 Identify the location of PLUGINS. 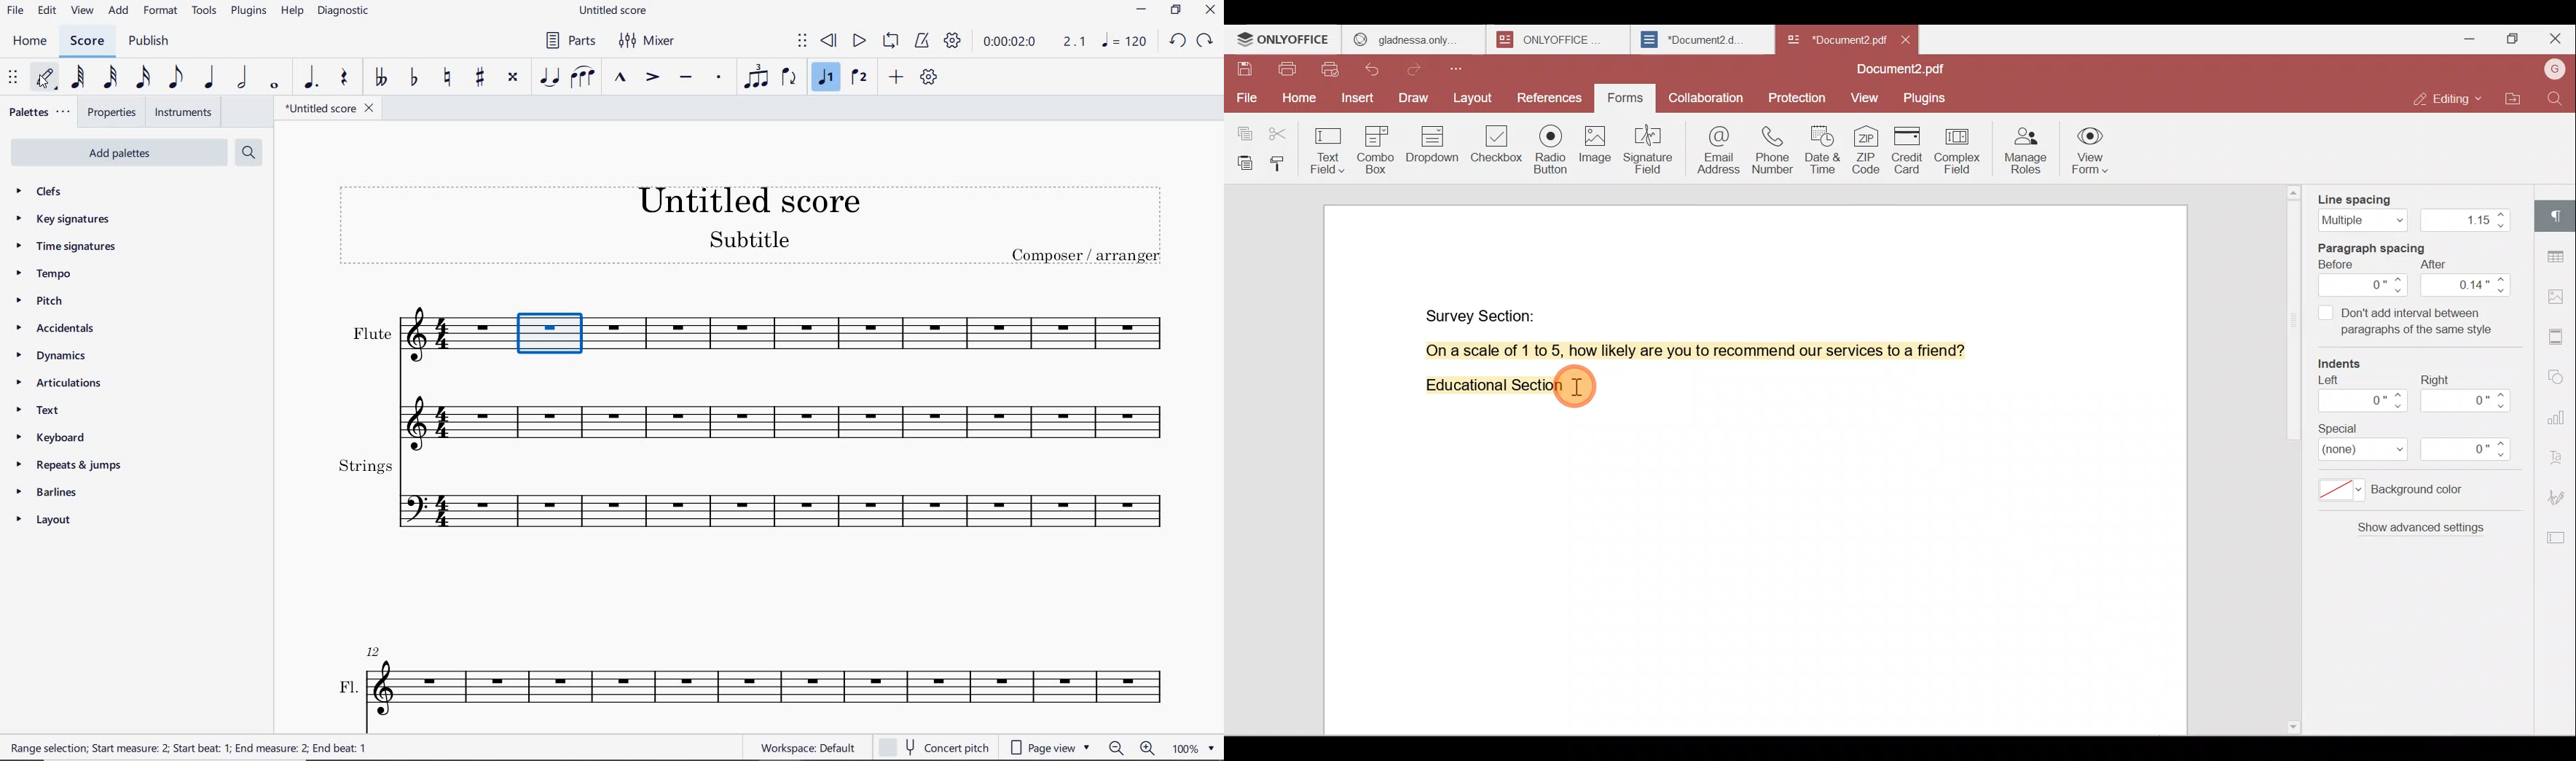
(250, 12).